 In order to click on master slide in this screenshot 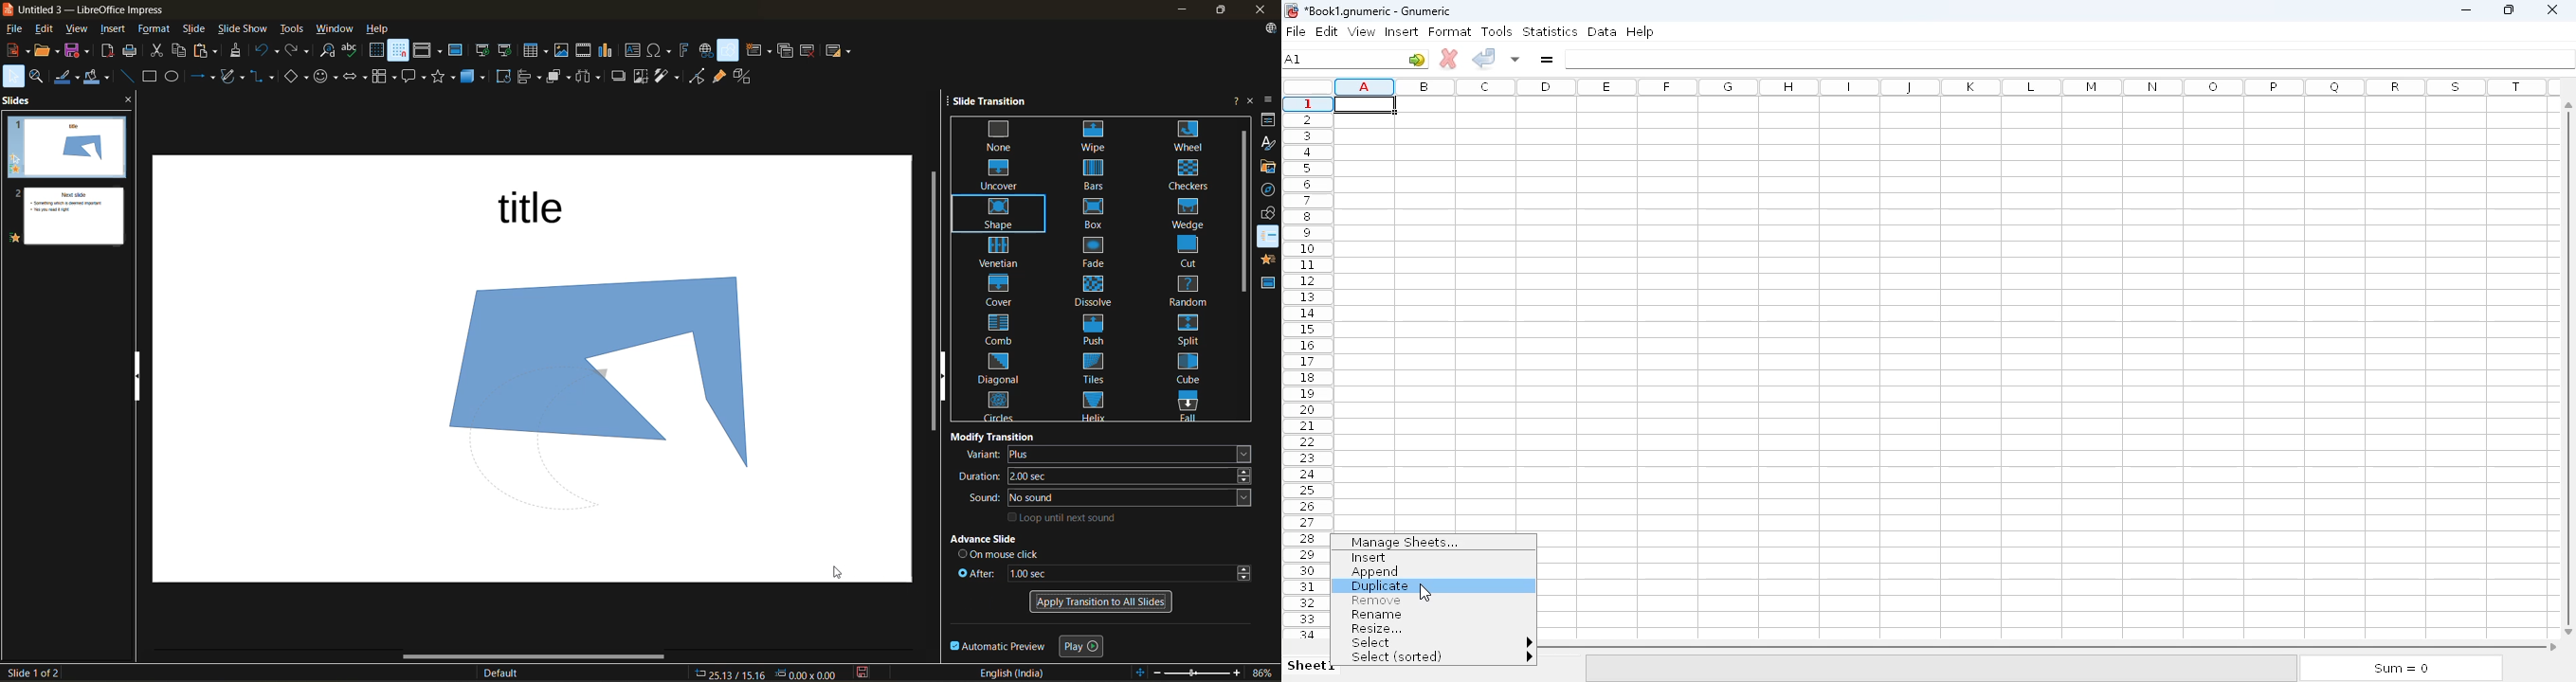, I will do `click(459, 52)`.